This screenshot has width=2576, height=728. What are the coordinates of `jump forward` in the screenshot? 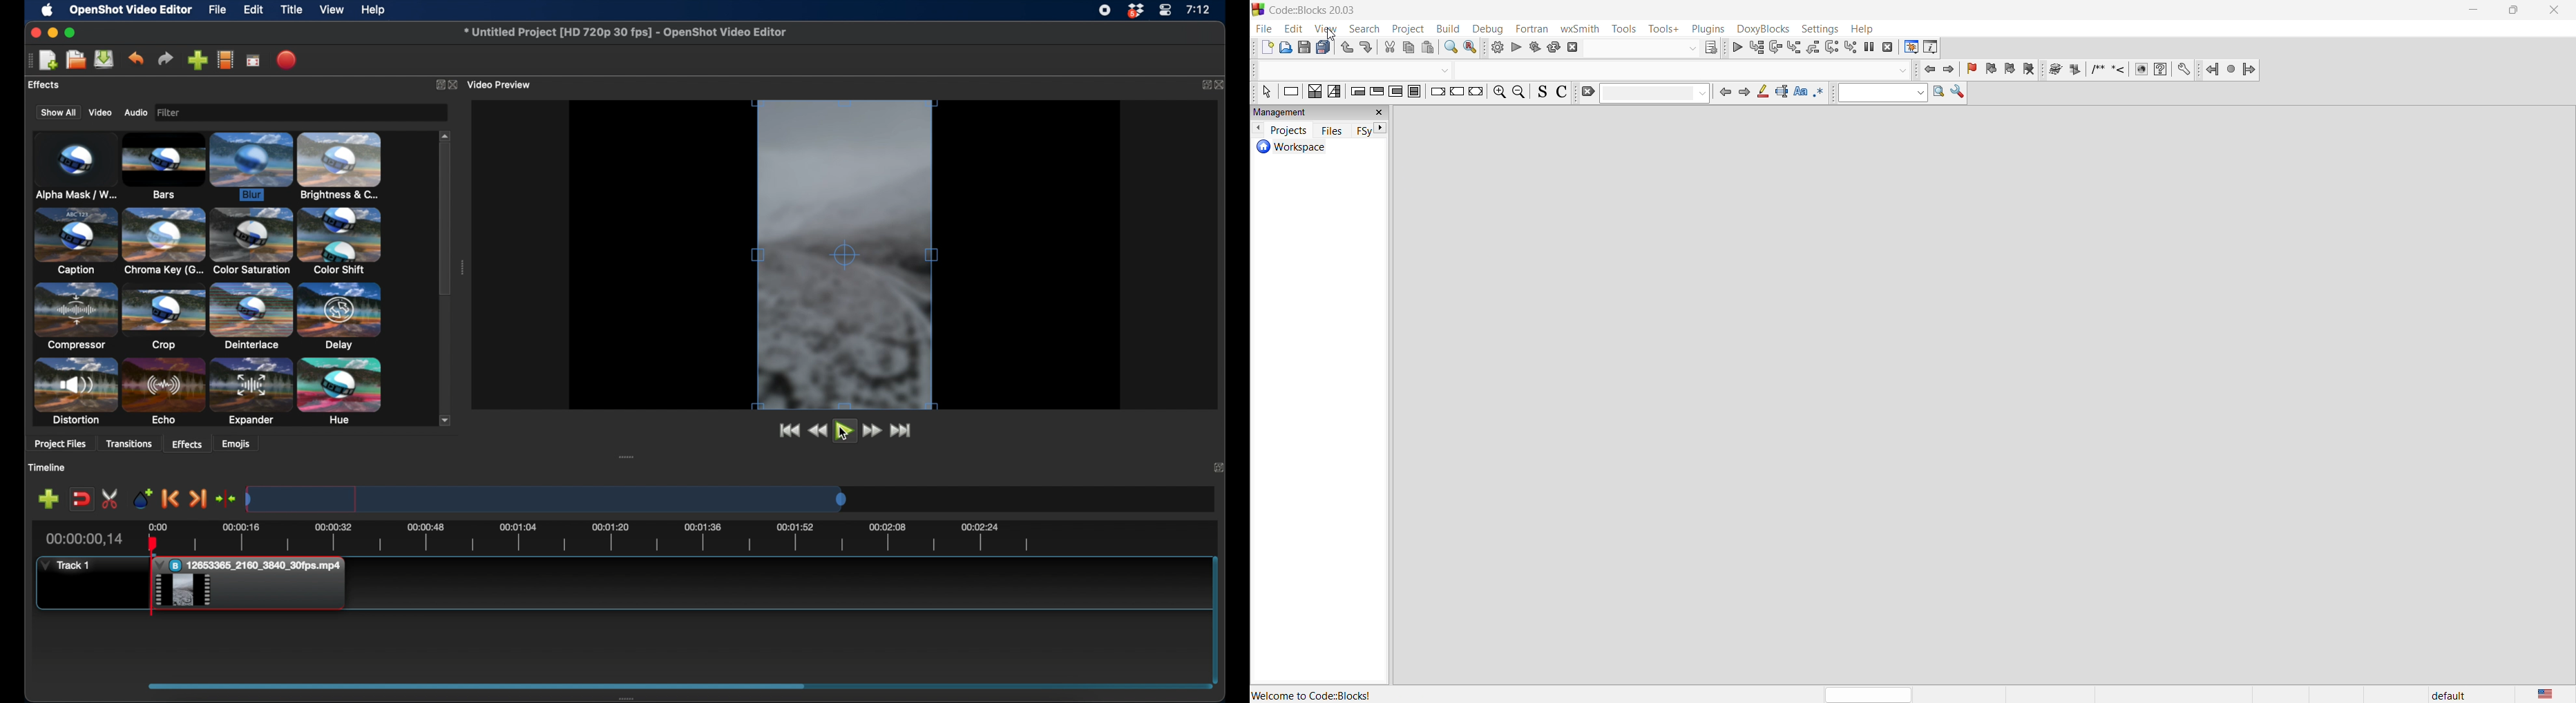 It's located at (1746, 93).